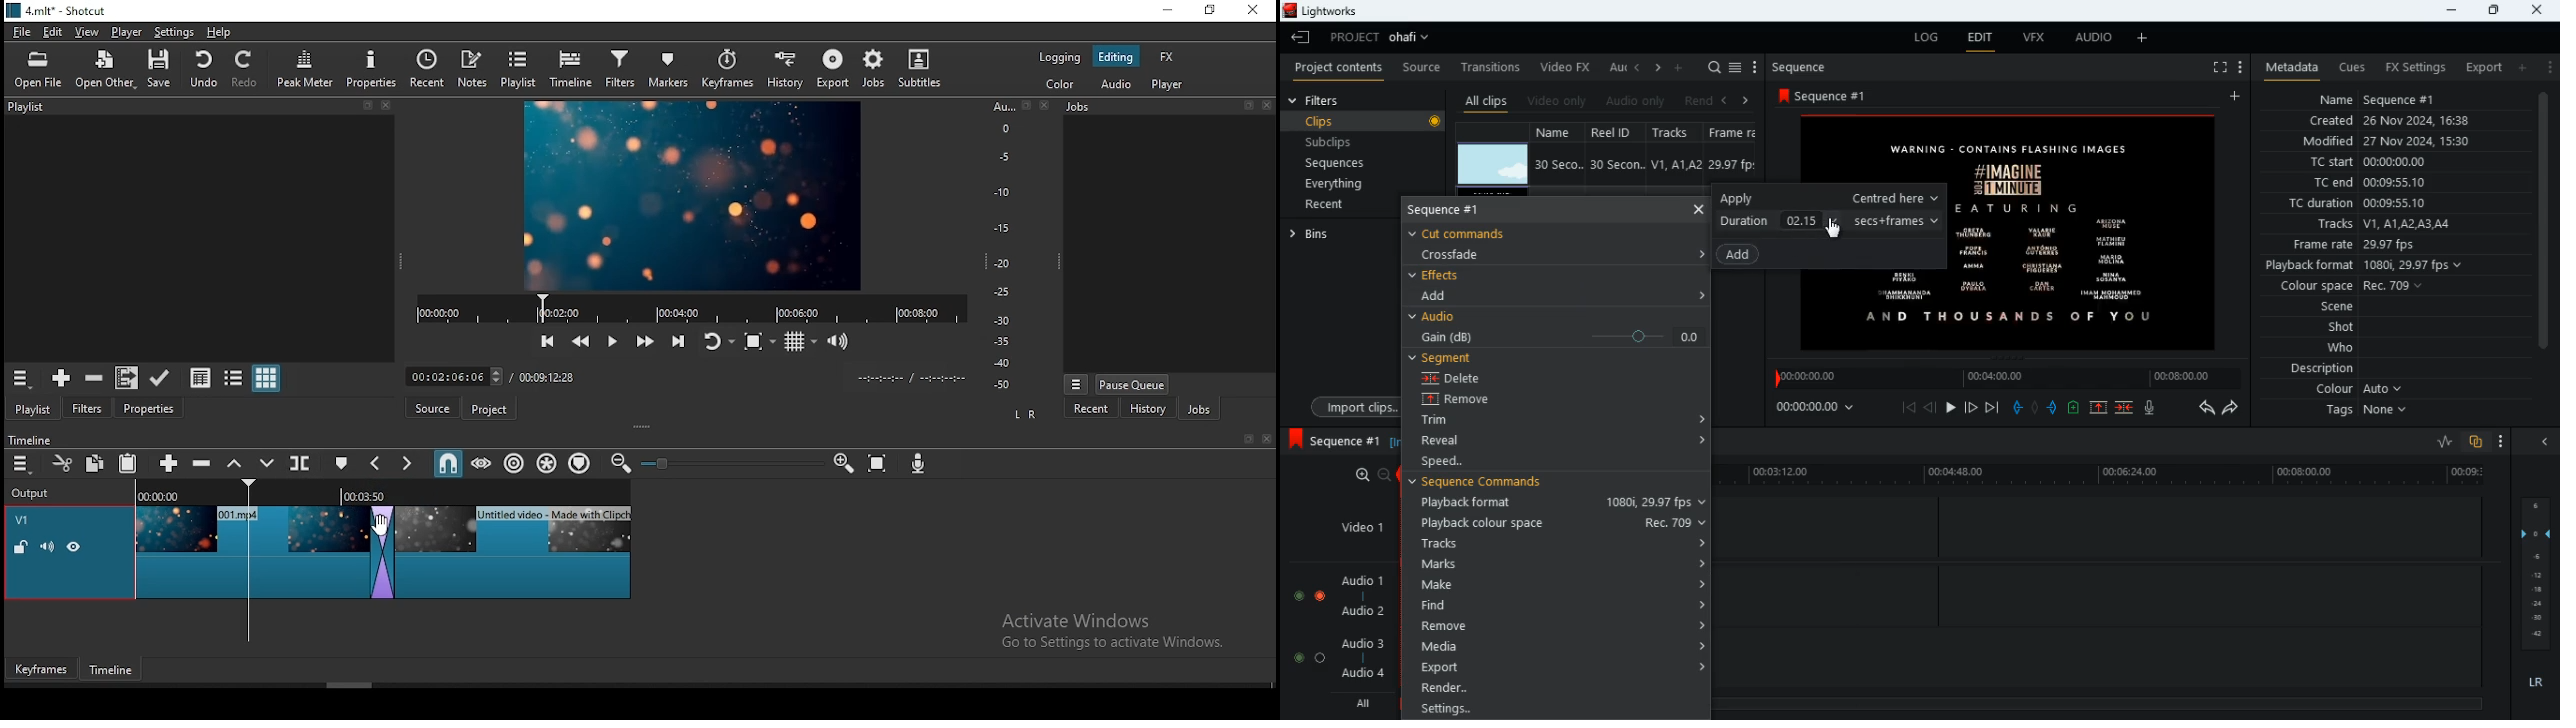 Image resolution: width=2576 pixels, height=728 pixels. Describe the element at coordinates (149, 407) in the screenshot. I see `properties` at that location.